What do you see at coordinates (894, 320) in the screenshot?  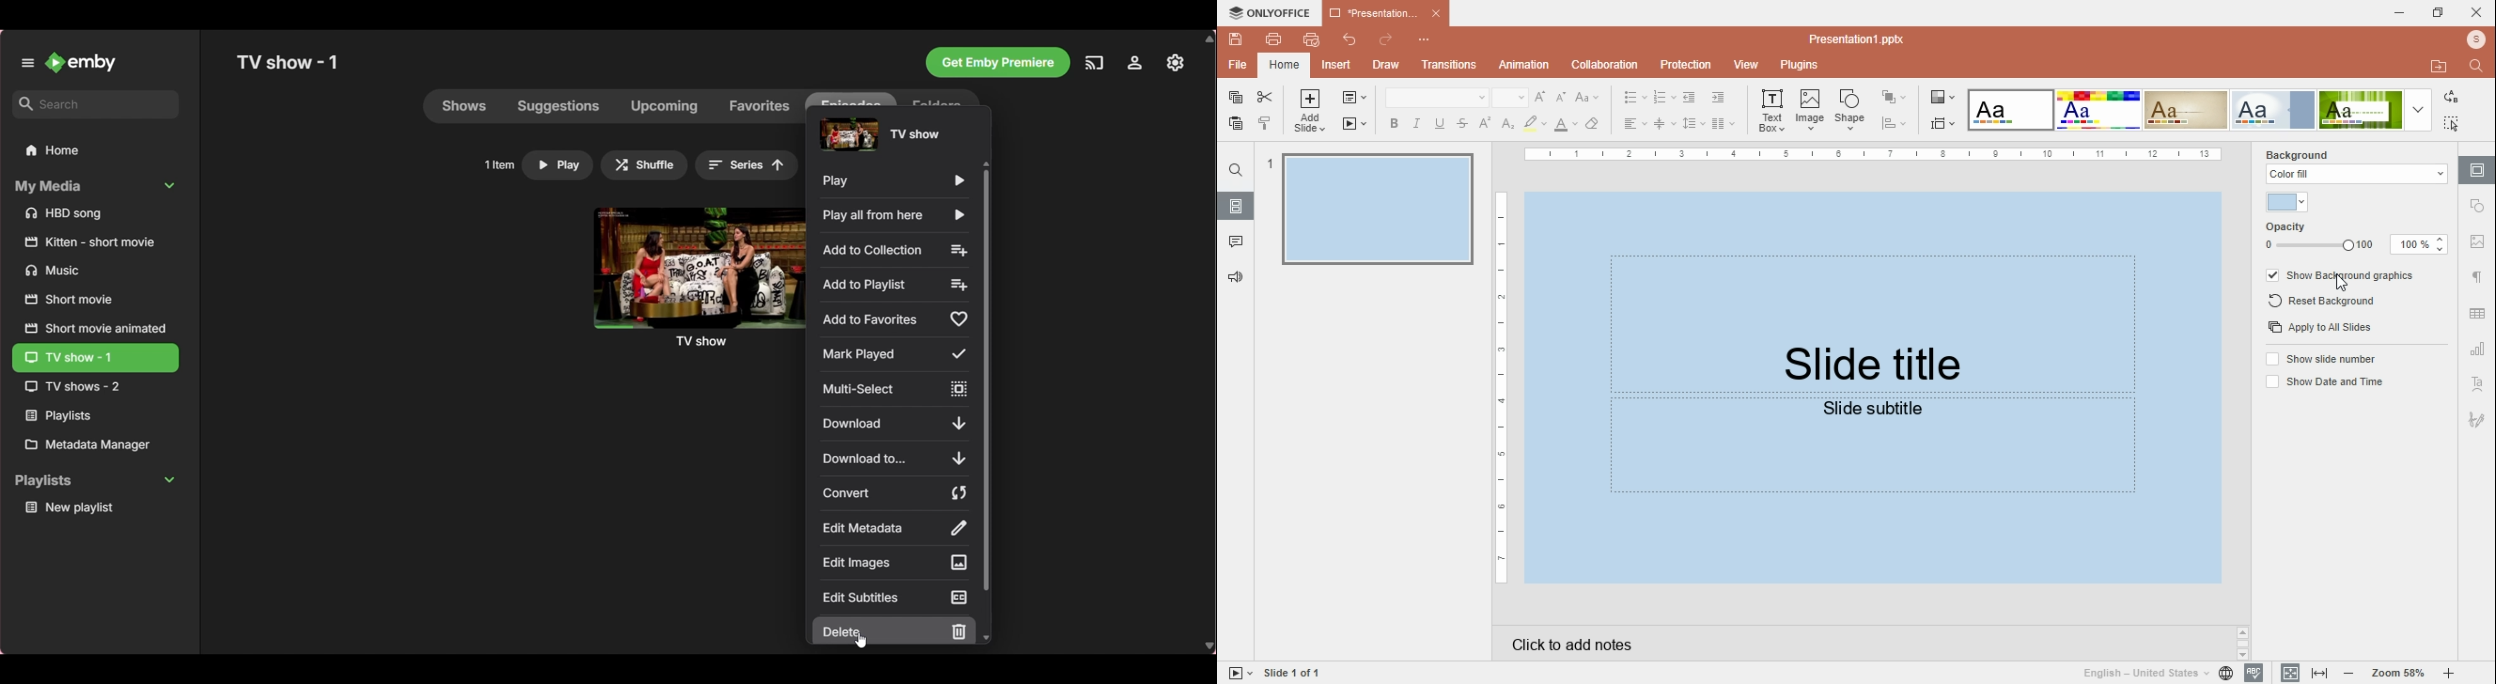 I see `Add to Favorites` at bounding box center [894, 320].